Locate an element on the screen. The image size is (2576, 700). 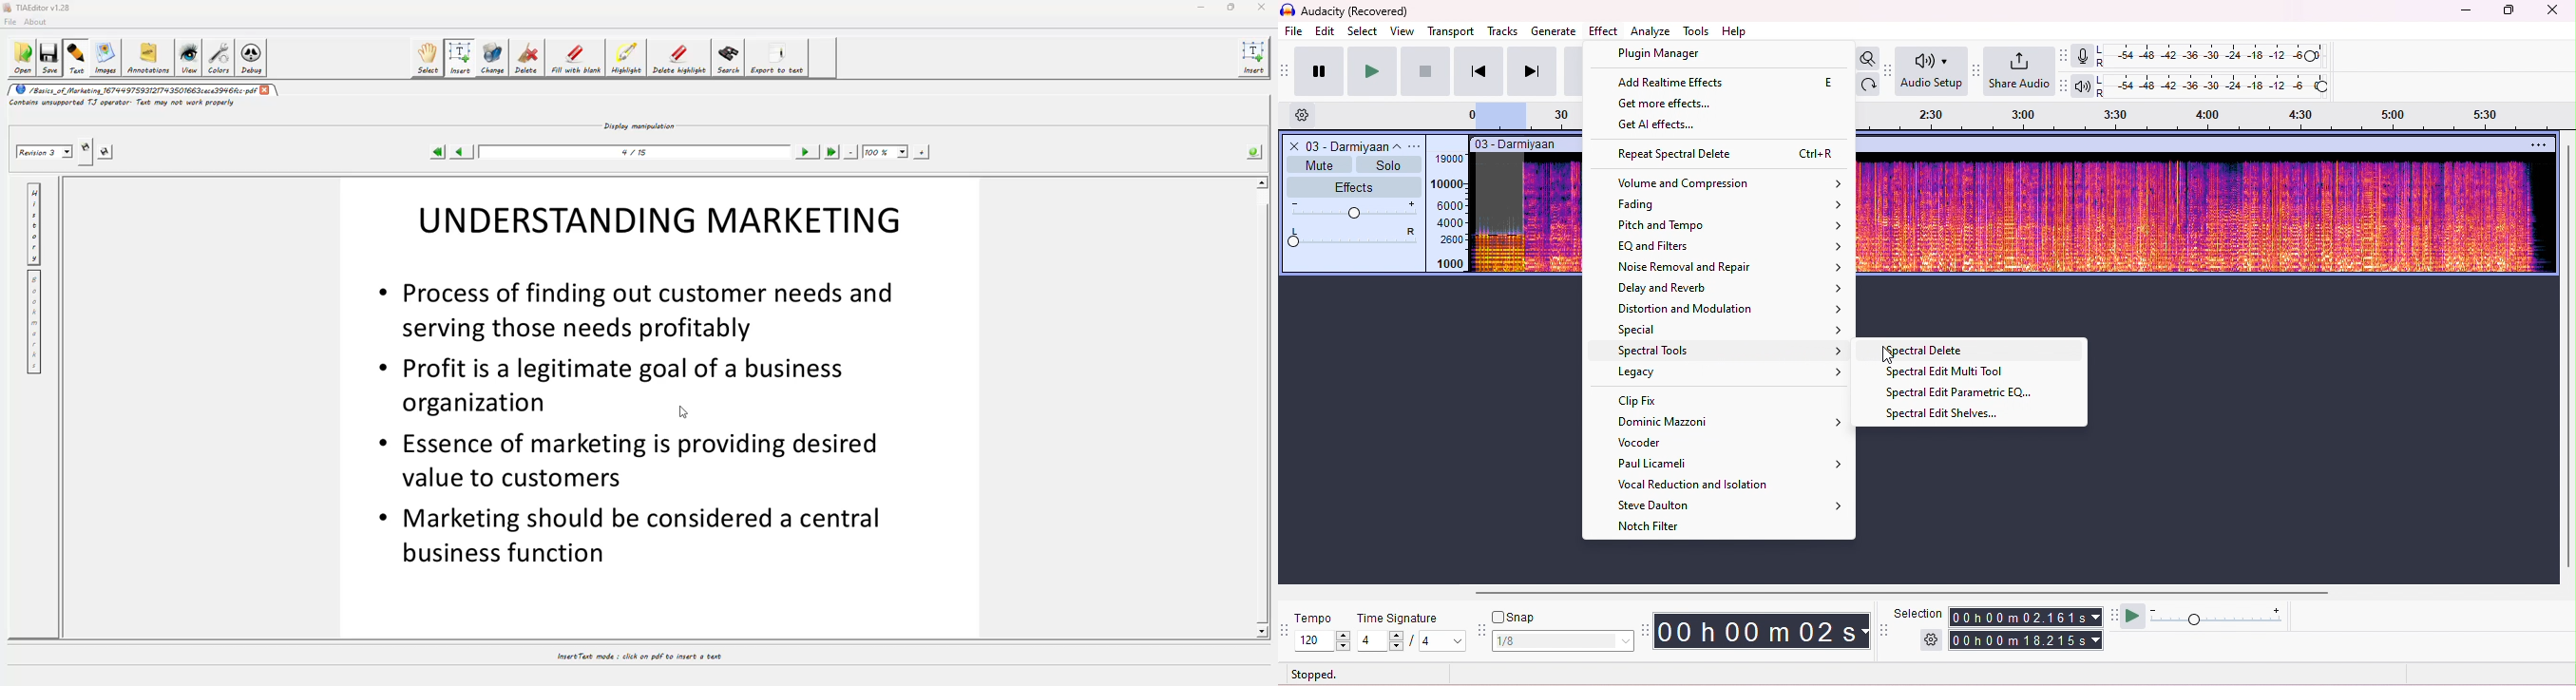
Audio setup is located at coordinates (1931, 71).